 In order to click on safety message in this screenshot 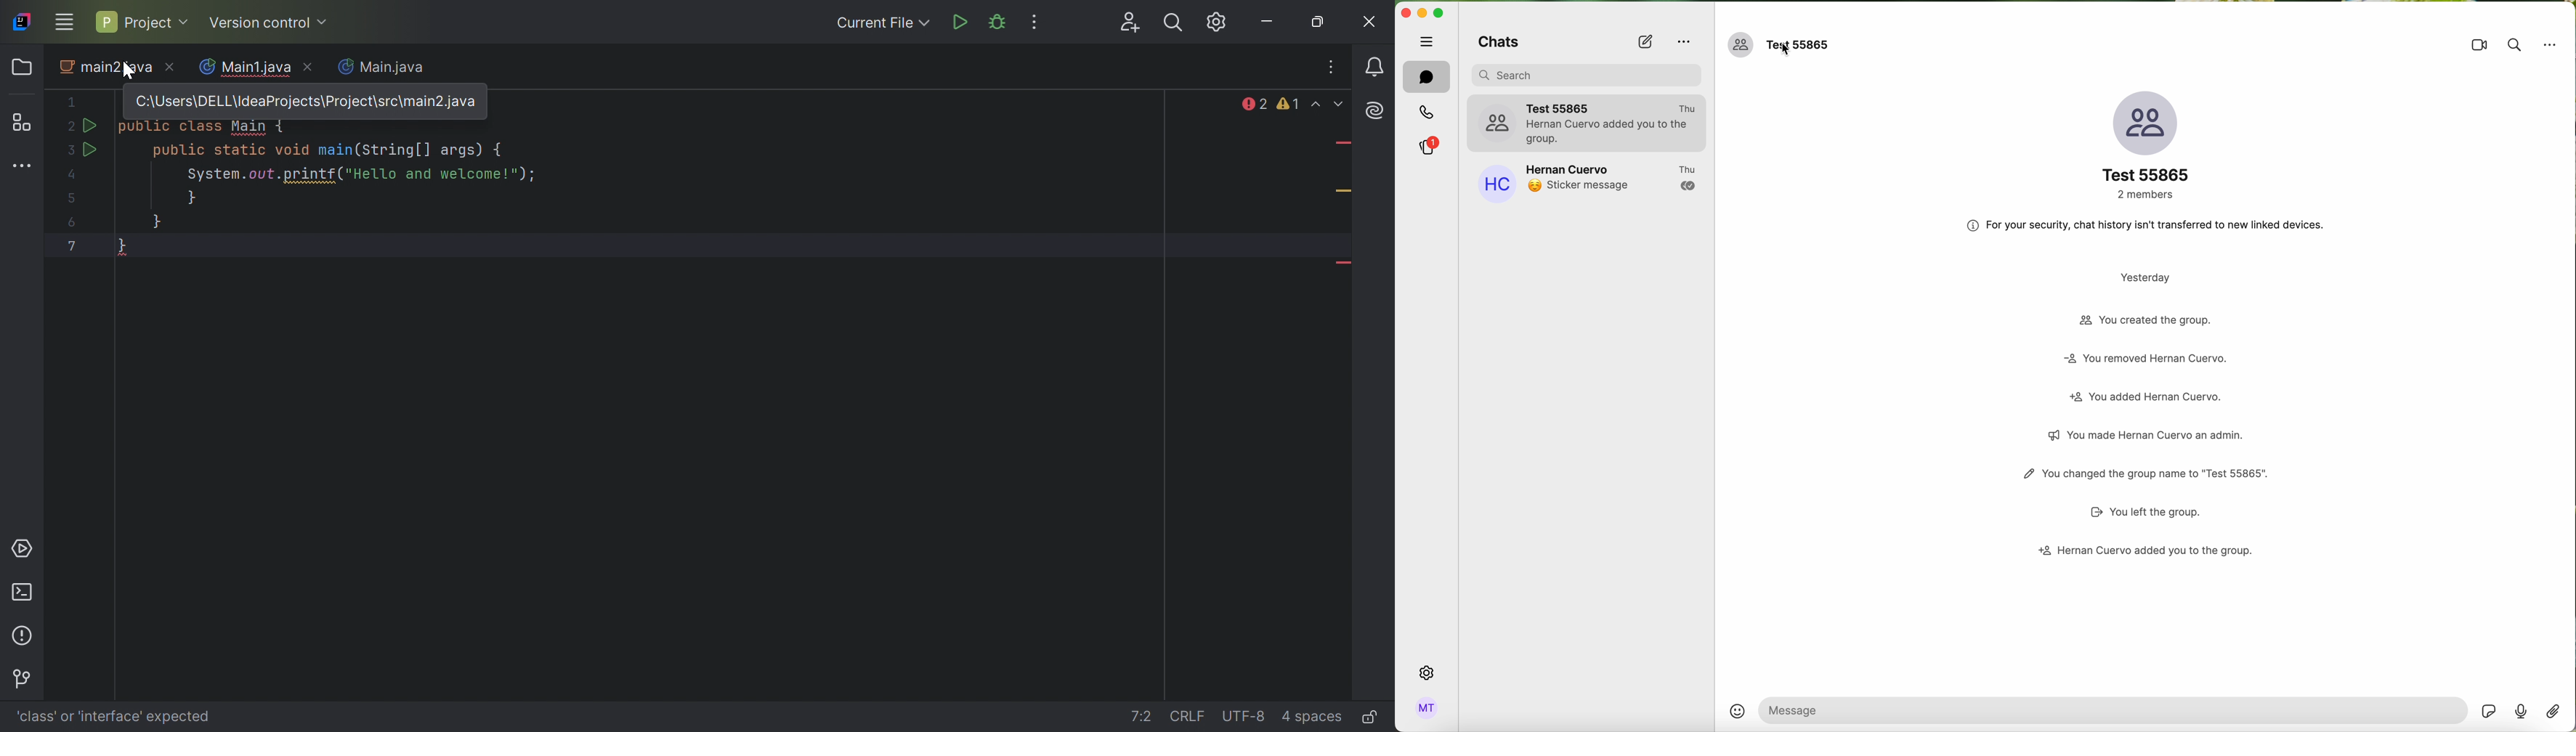, I will do `click(2147, 224)`.